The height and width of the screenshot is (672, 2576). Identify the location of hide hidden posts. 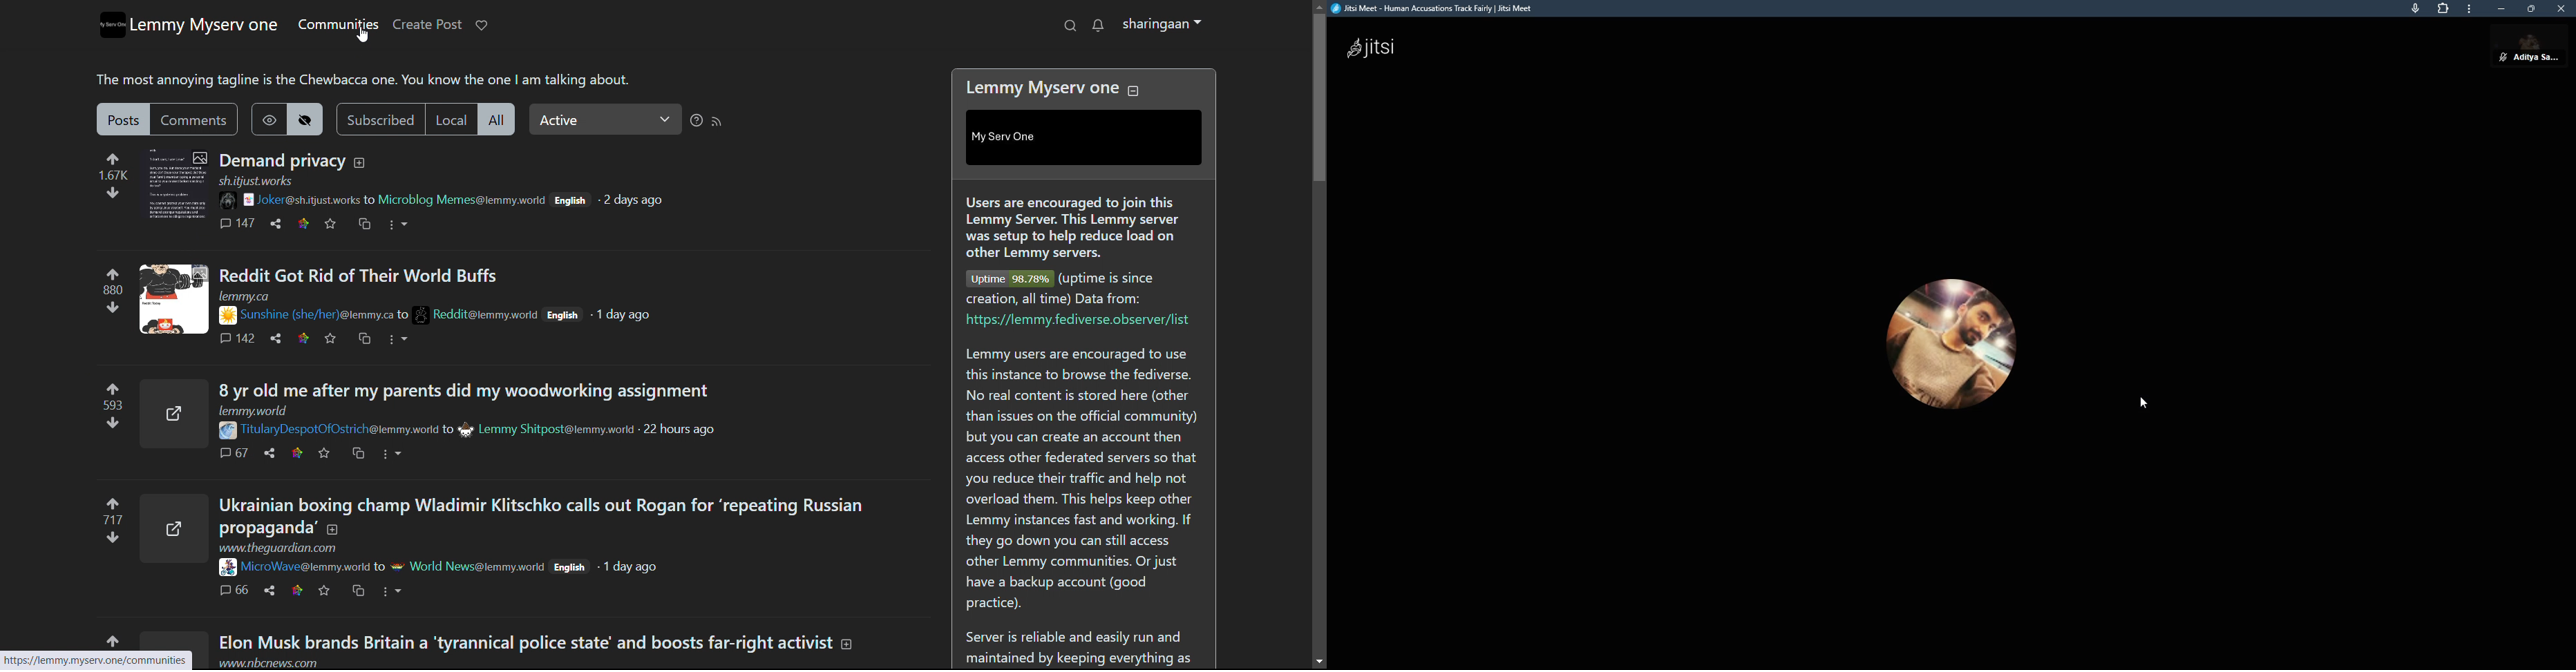
(305, 119).